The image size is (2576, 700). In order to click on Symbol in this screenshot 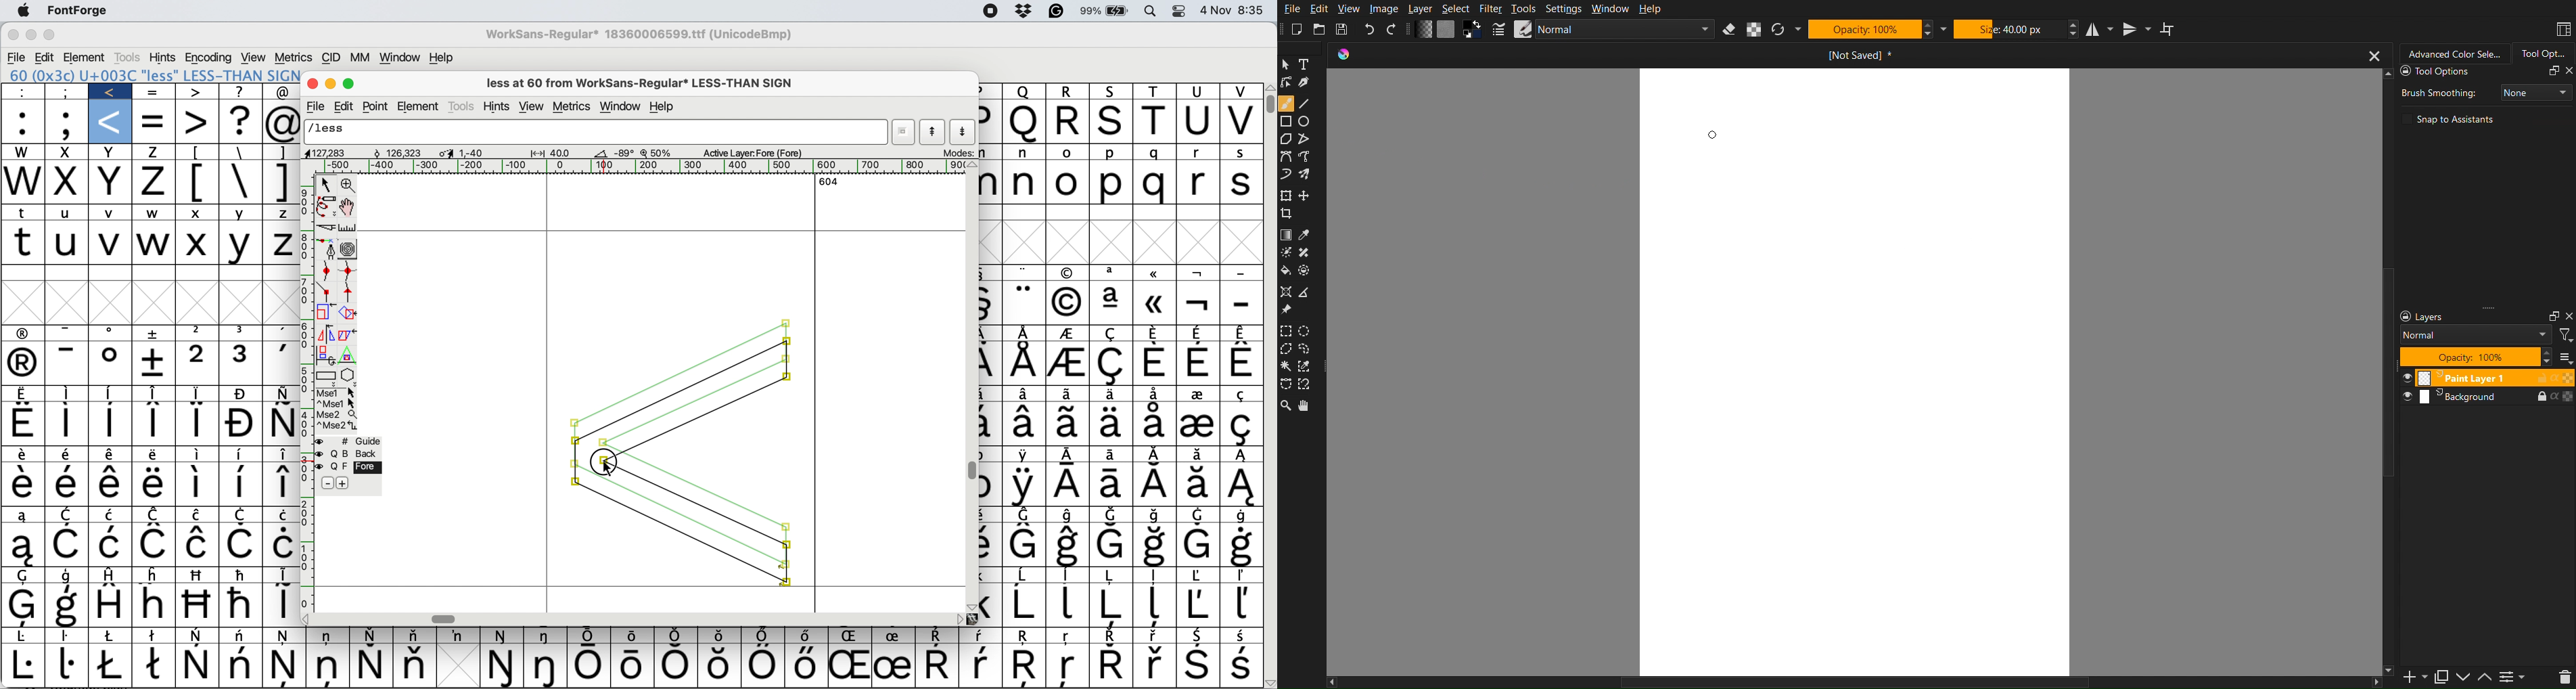, I will do `click(1024, 637)`.